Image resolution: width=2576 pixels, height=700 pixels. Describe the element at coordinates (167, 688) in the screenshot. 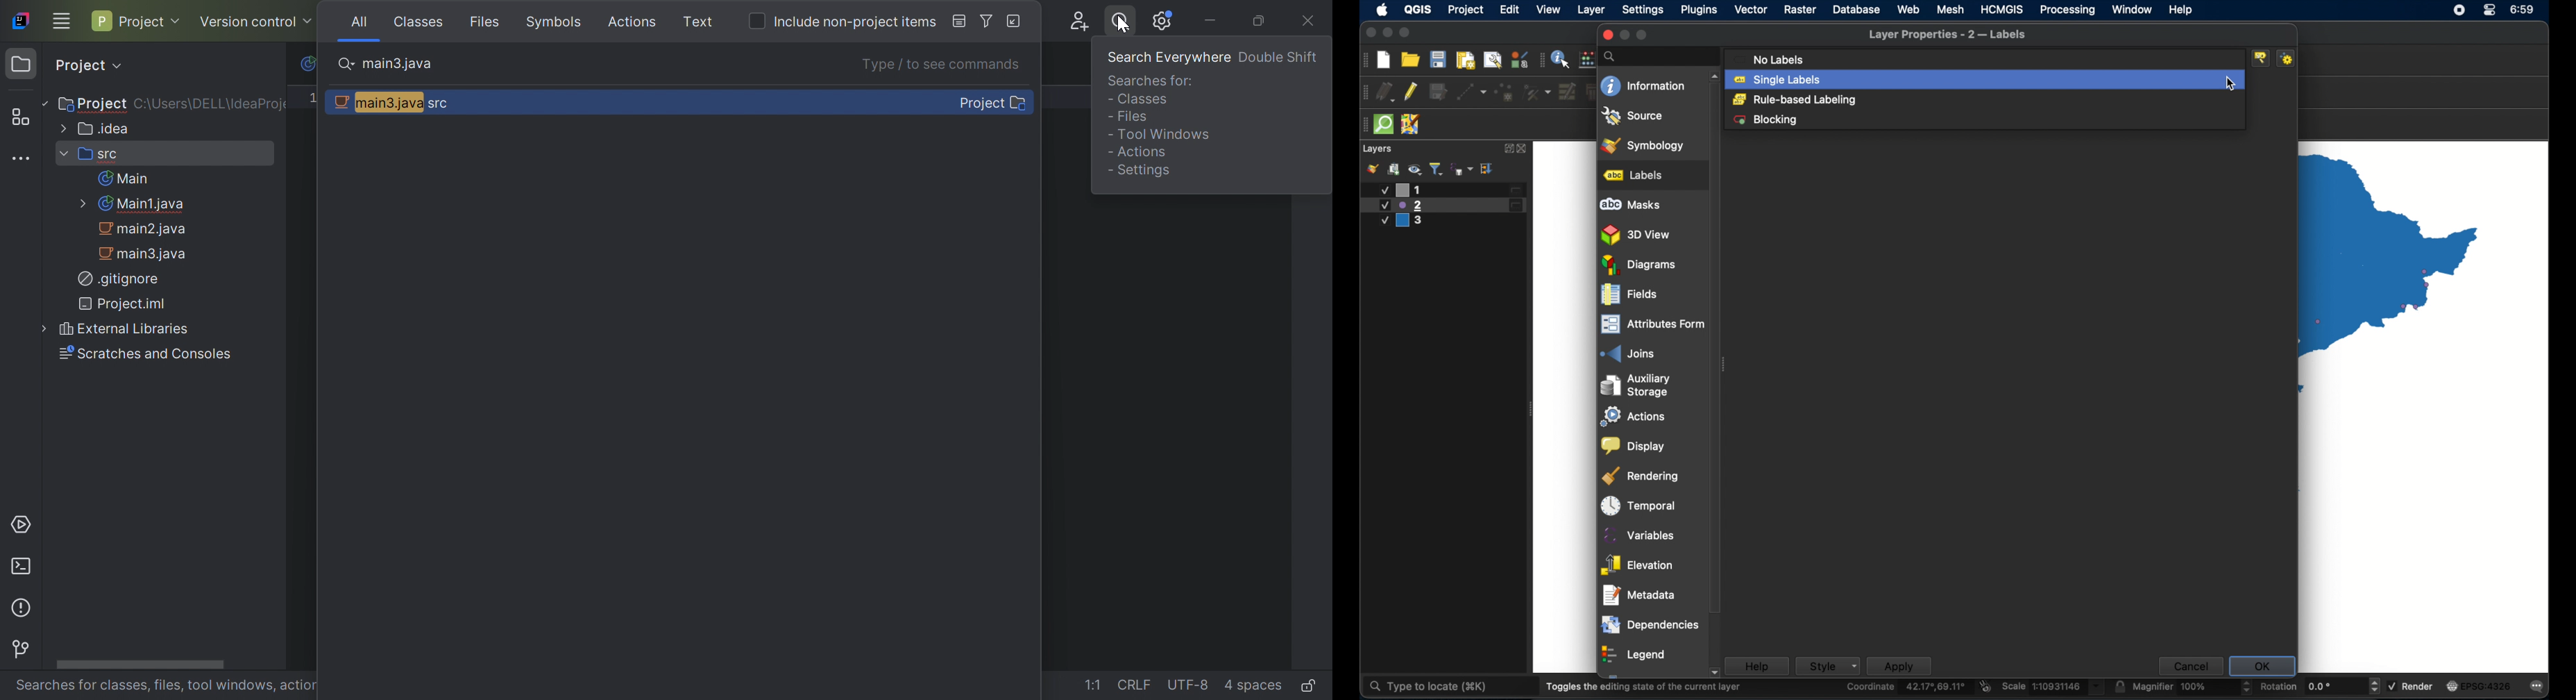

I see `Searches for classes file, tool windows, action and preferences` at that location.